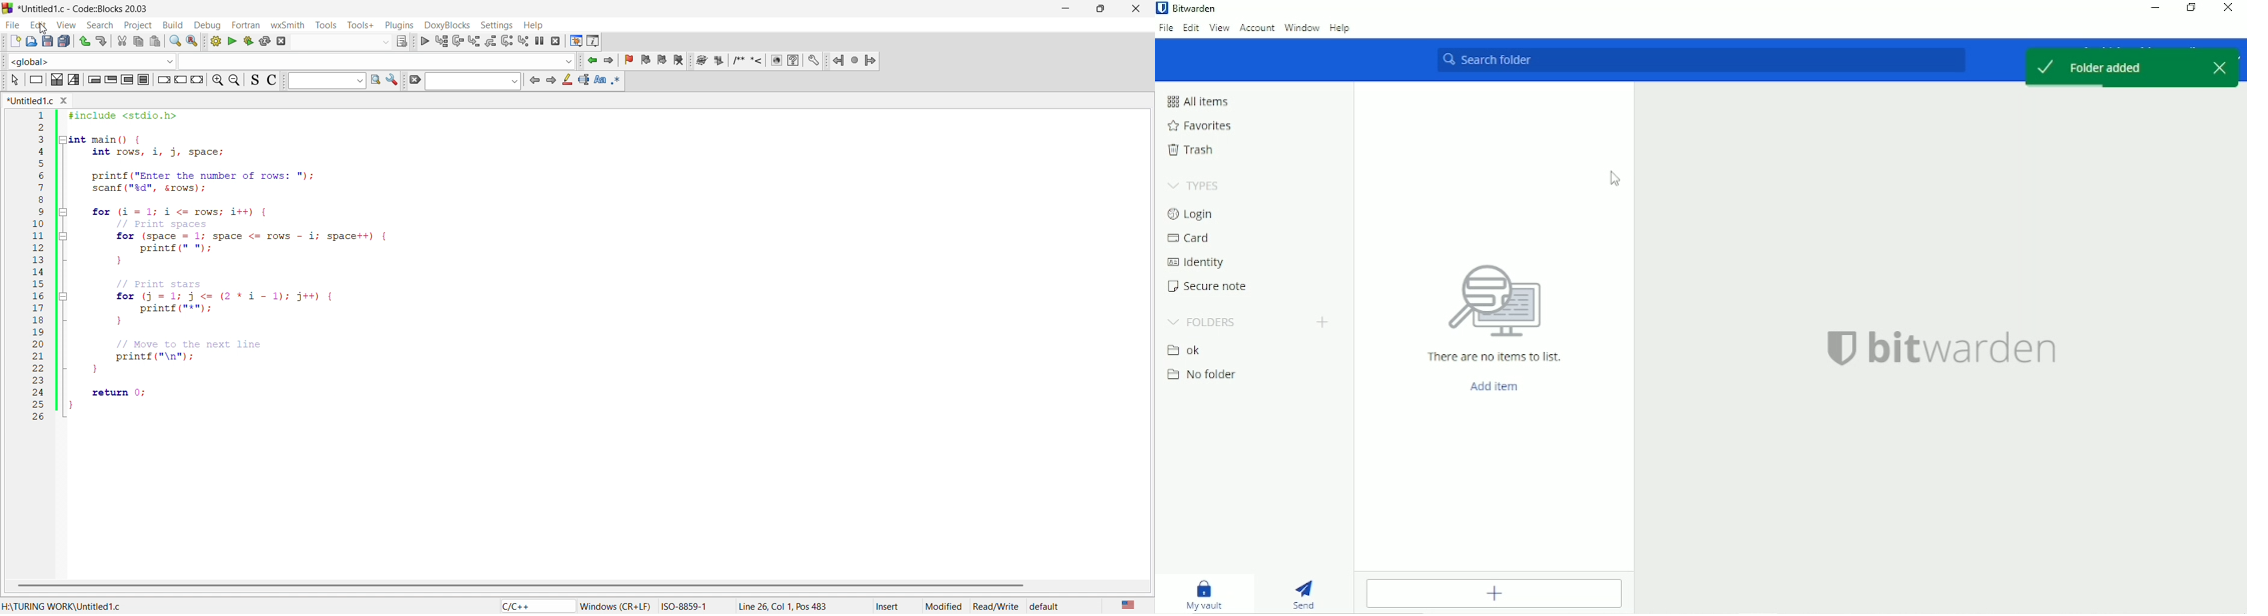 The image size is (2268, 616). Describe the element at coordinates (1166, 28) in the screenshot. I see `File` at that location.